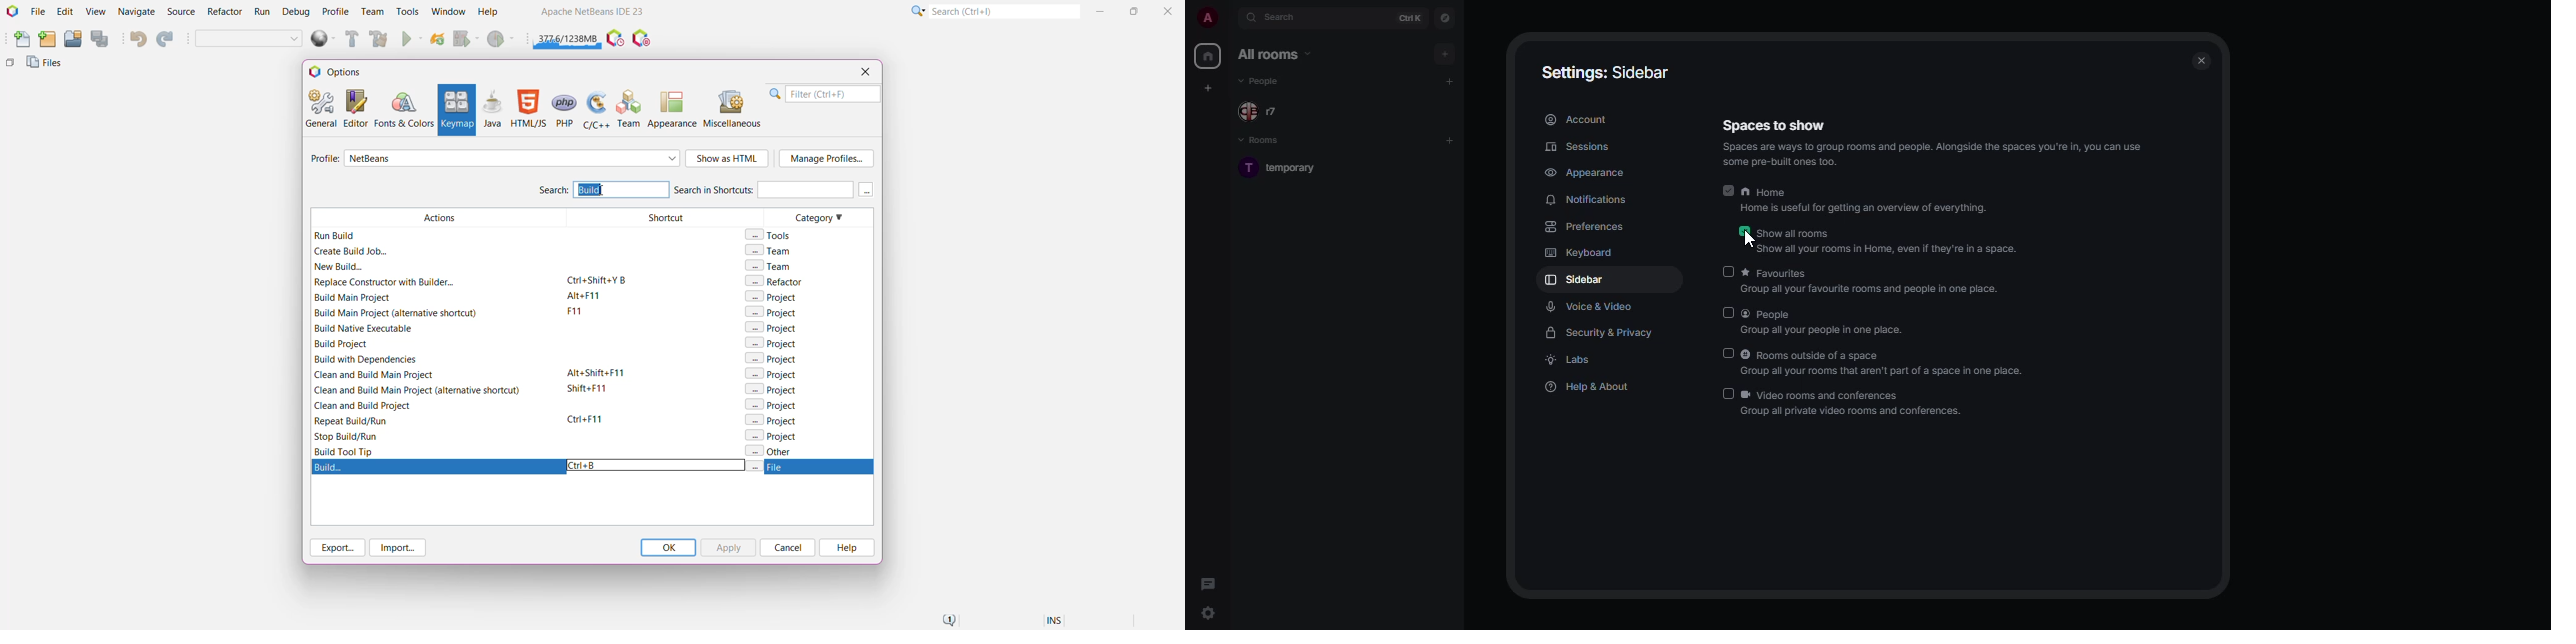 This screenshot has height=644, width=2576. I want to click on settings: sidebar, so click(1602, 71).